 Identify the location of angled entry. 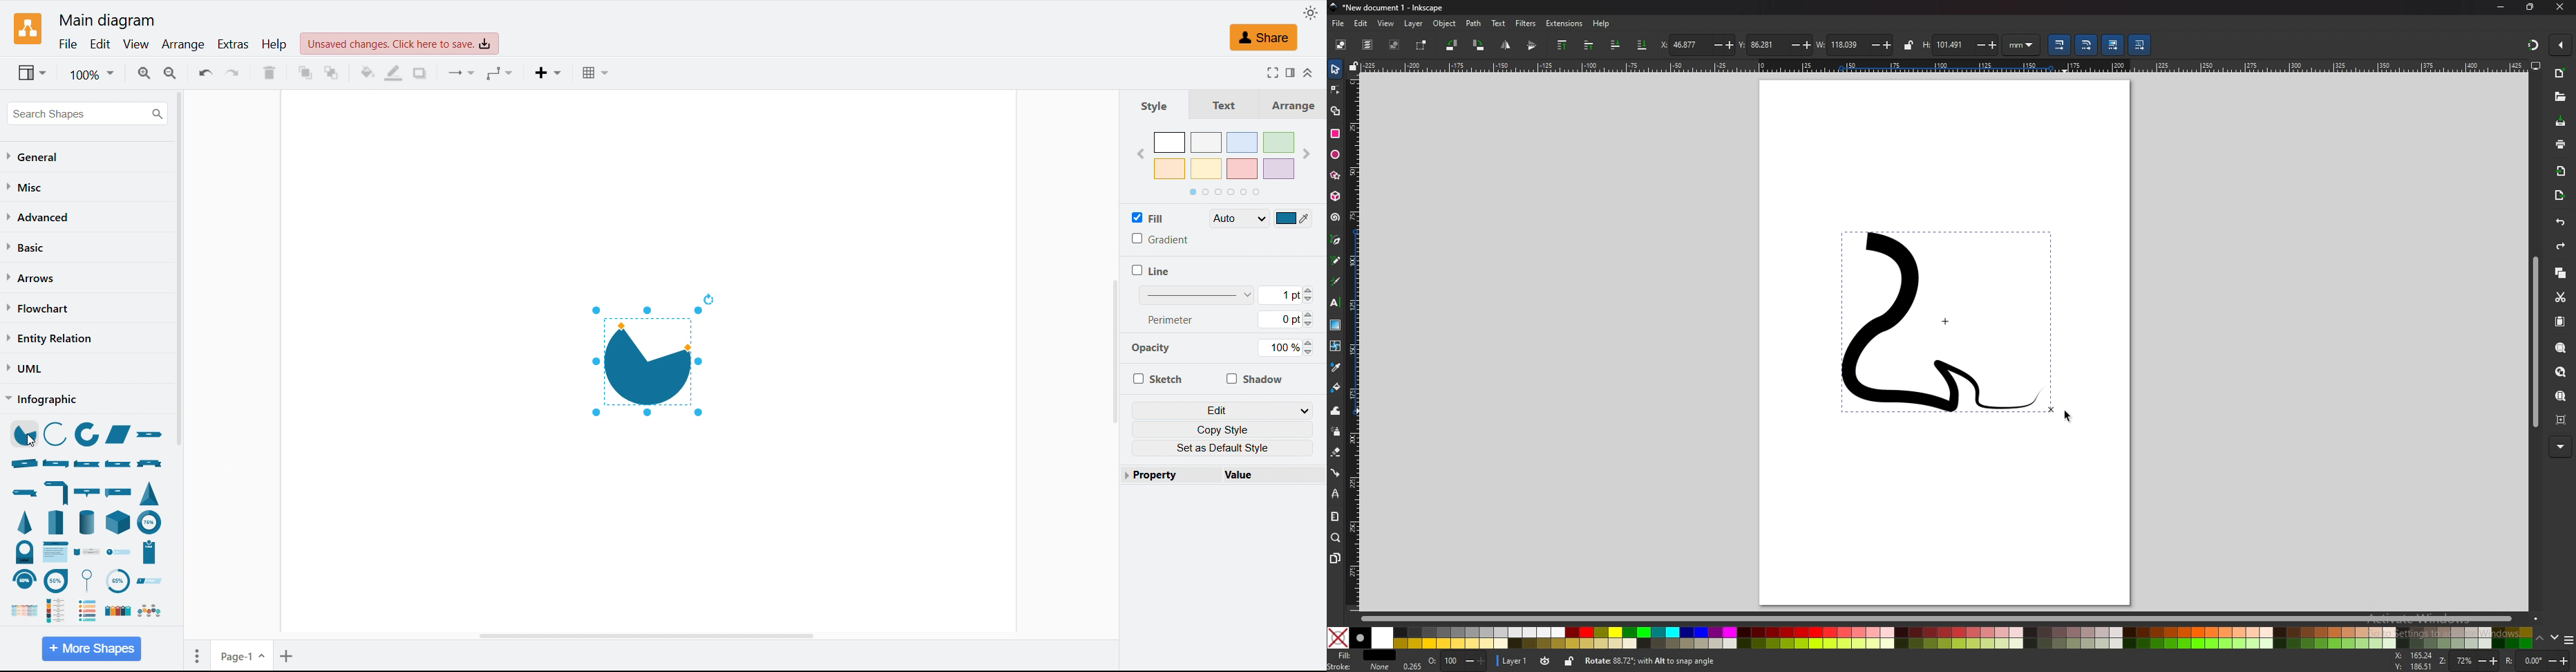
(153, 581).